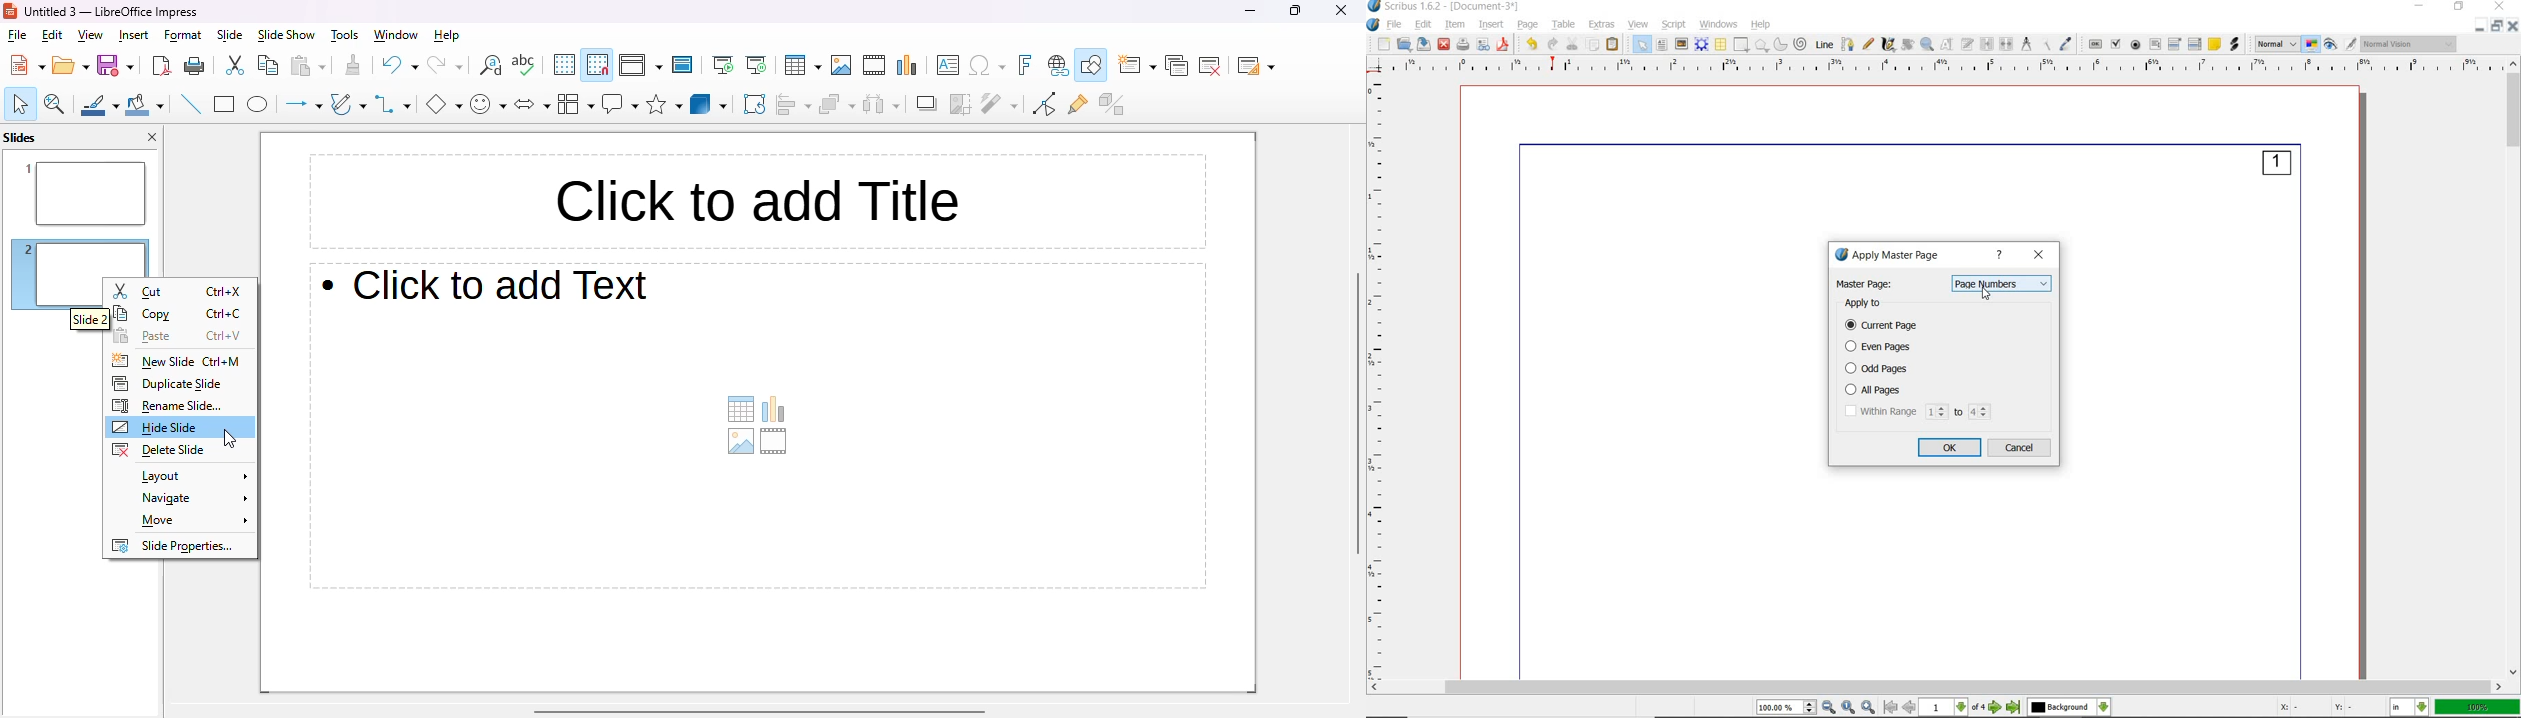 This screenshot has height=728, width=2548. Describe the element at coordinates (1996, 708) in the screenshot. I see `go to next page` at that location.